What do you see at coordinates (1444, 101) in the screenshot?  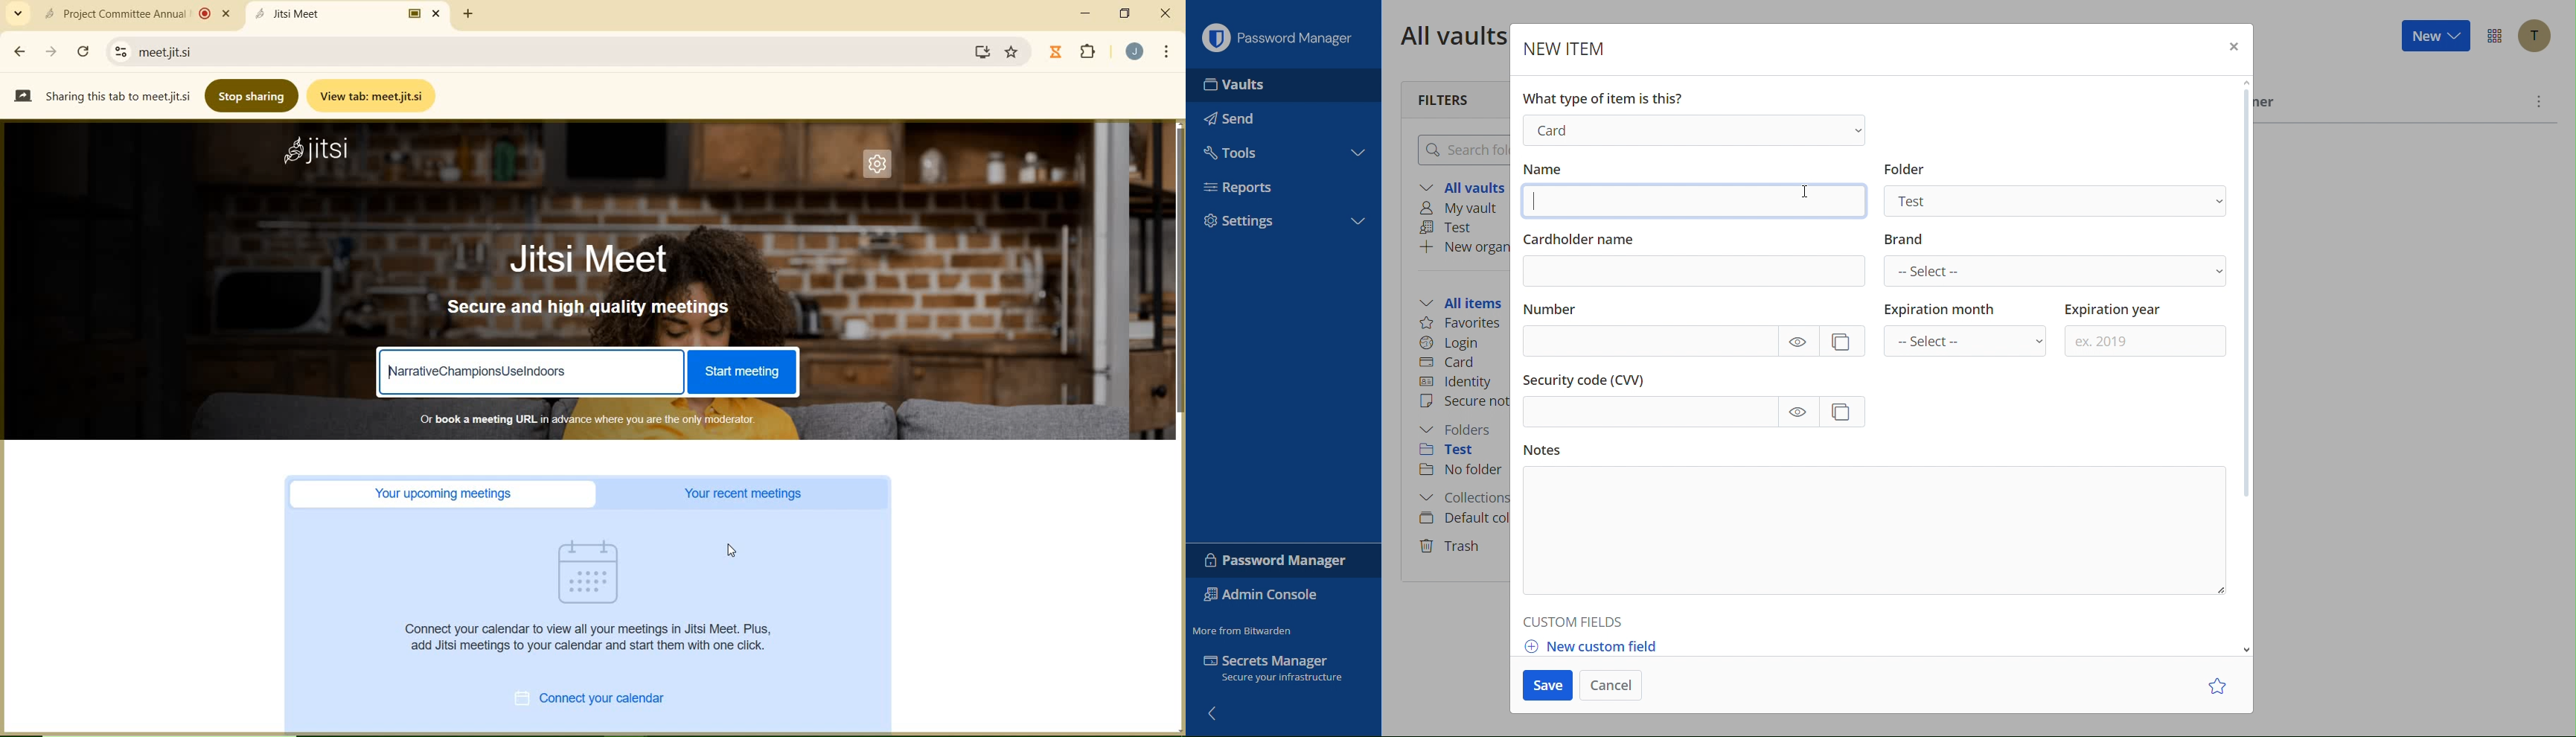 I see `Filters` at bounding box center [1444, 101].